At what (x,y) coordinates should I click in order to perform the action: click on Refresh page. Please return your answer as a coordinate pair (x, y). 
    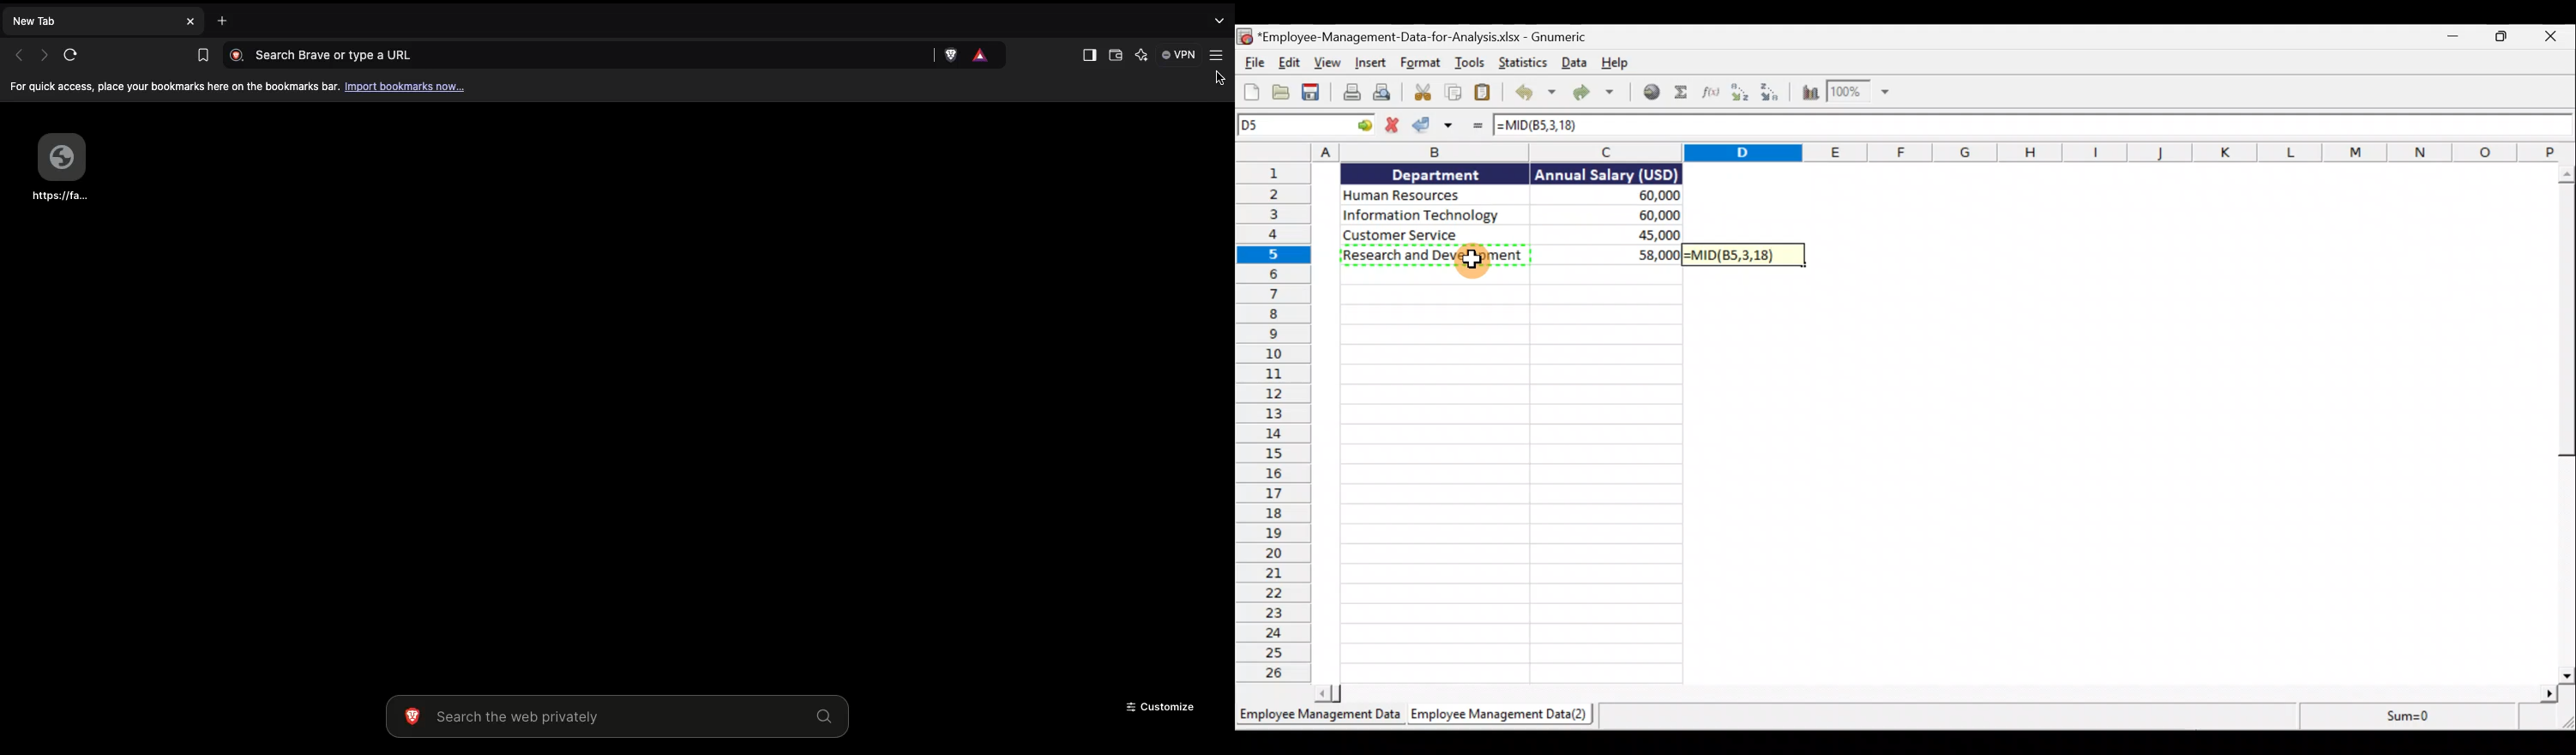
    Looking at the image, I should click on (70, 54).